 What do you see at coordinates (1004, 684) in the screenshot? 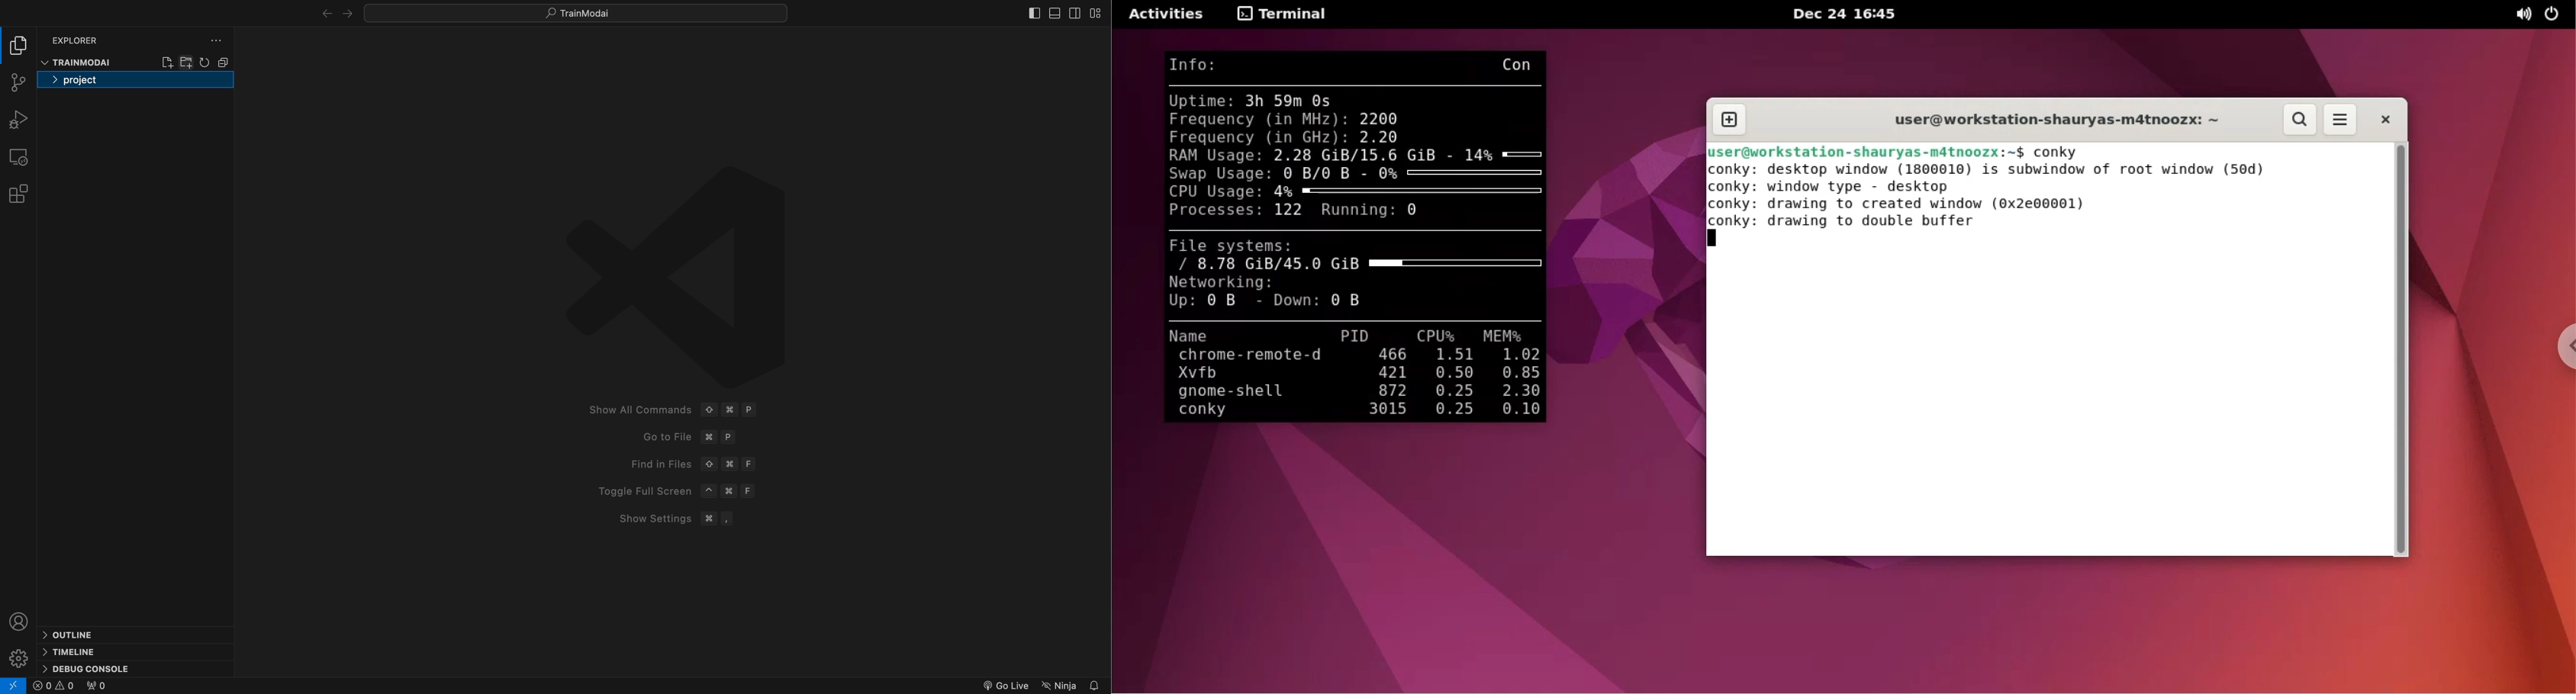
I see `Go live extension` at bounding box center [1004, 684].